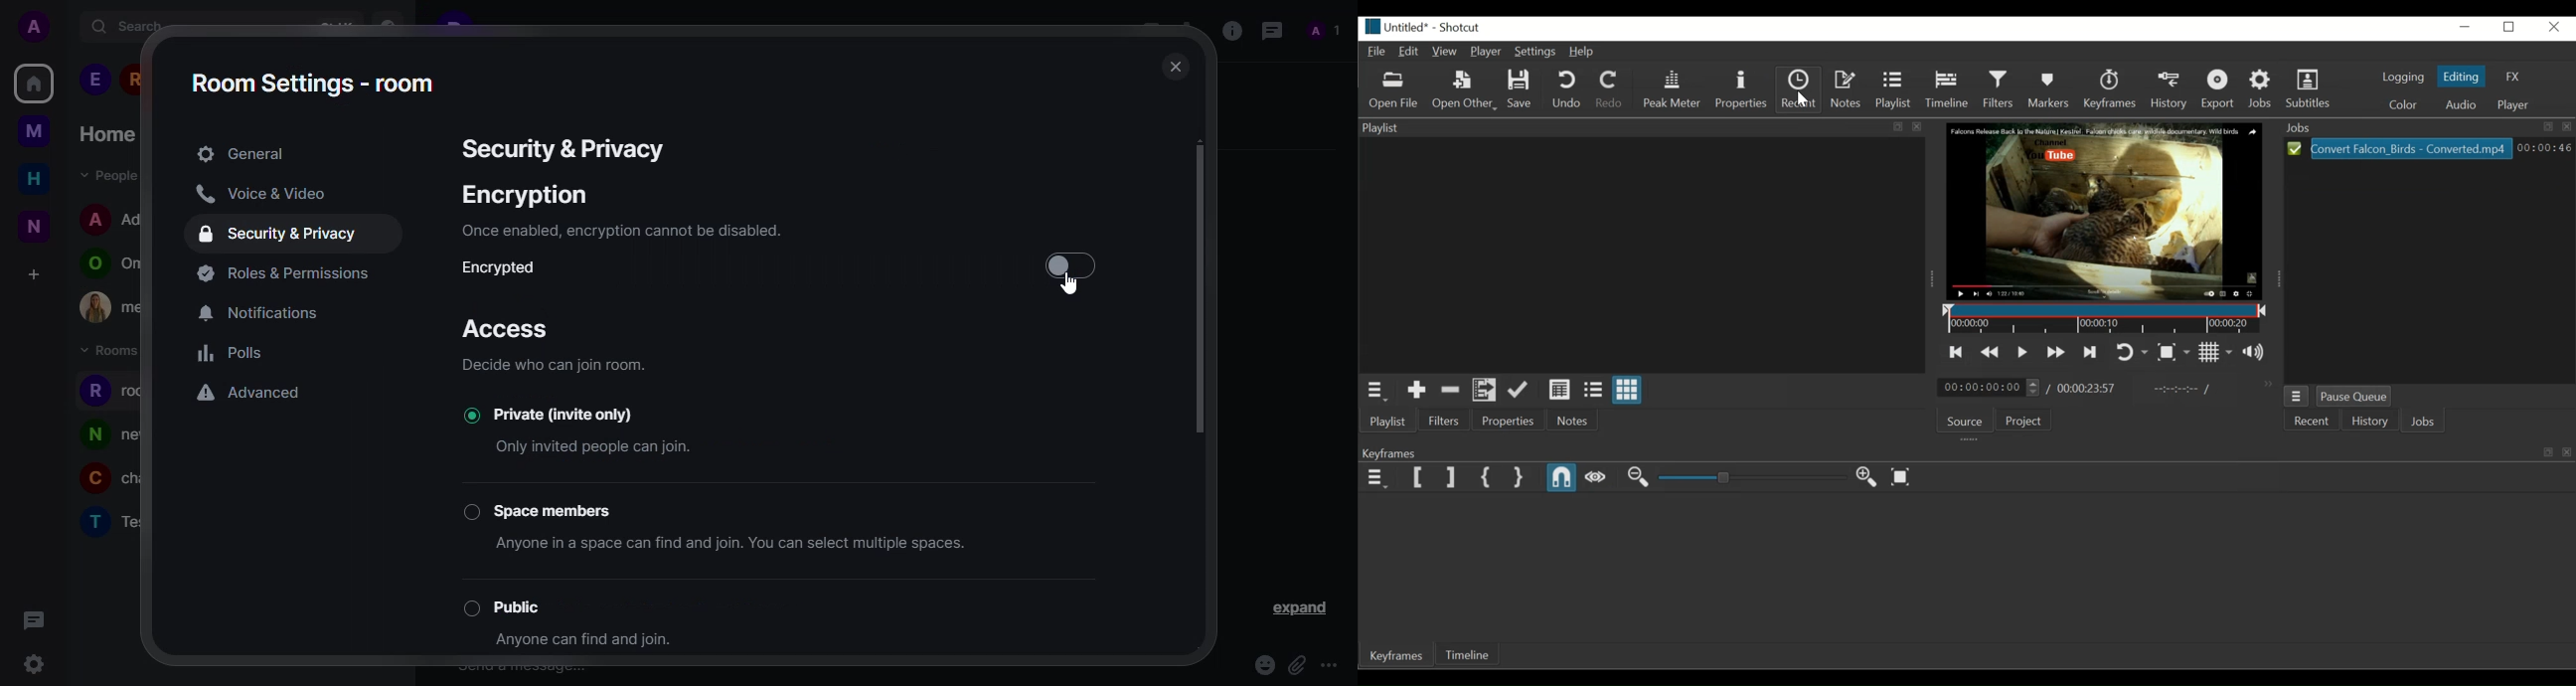 The image size is (2576, 700). Describe the element at coordinates (1558, 390) in the screenshot. I see `View as details` at that location.